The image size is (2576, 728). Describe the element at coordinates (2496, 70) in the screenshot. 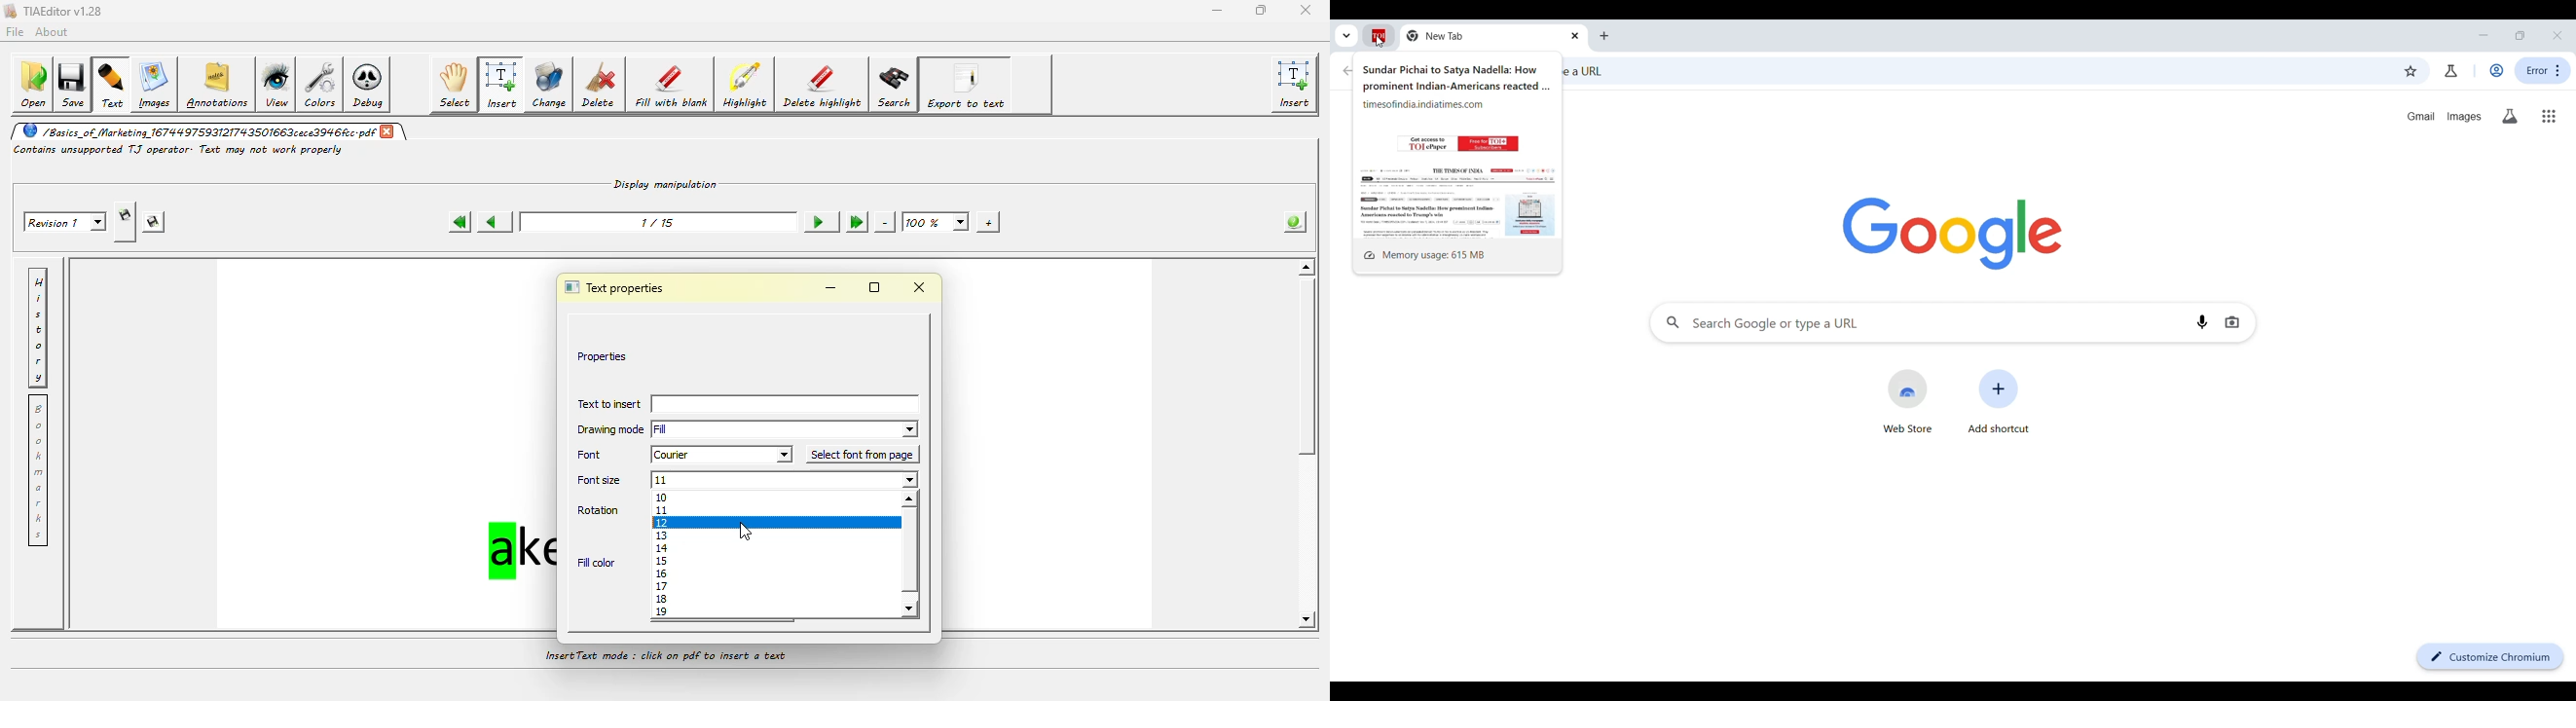

I see `Work` at that location.